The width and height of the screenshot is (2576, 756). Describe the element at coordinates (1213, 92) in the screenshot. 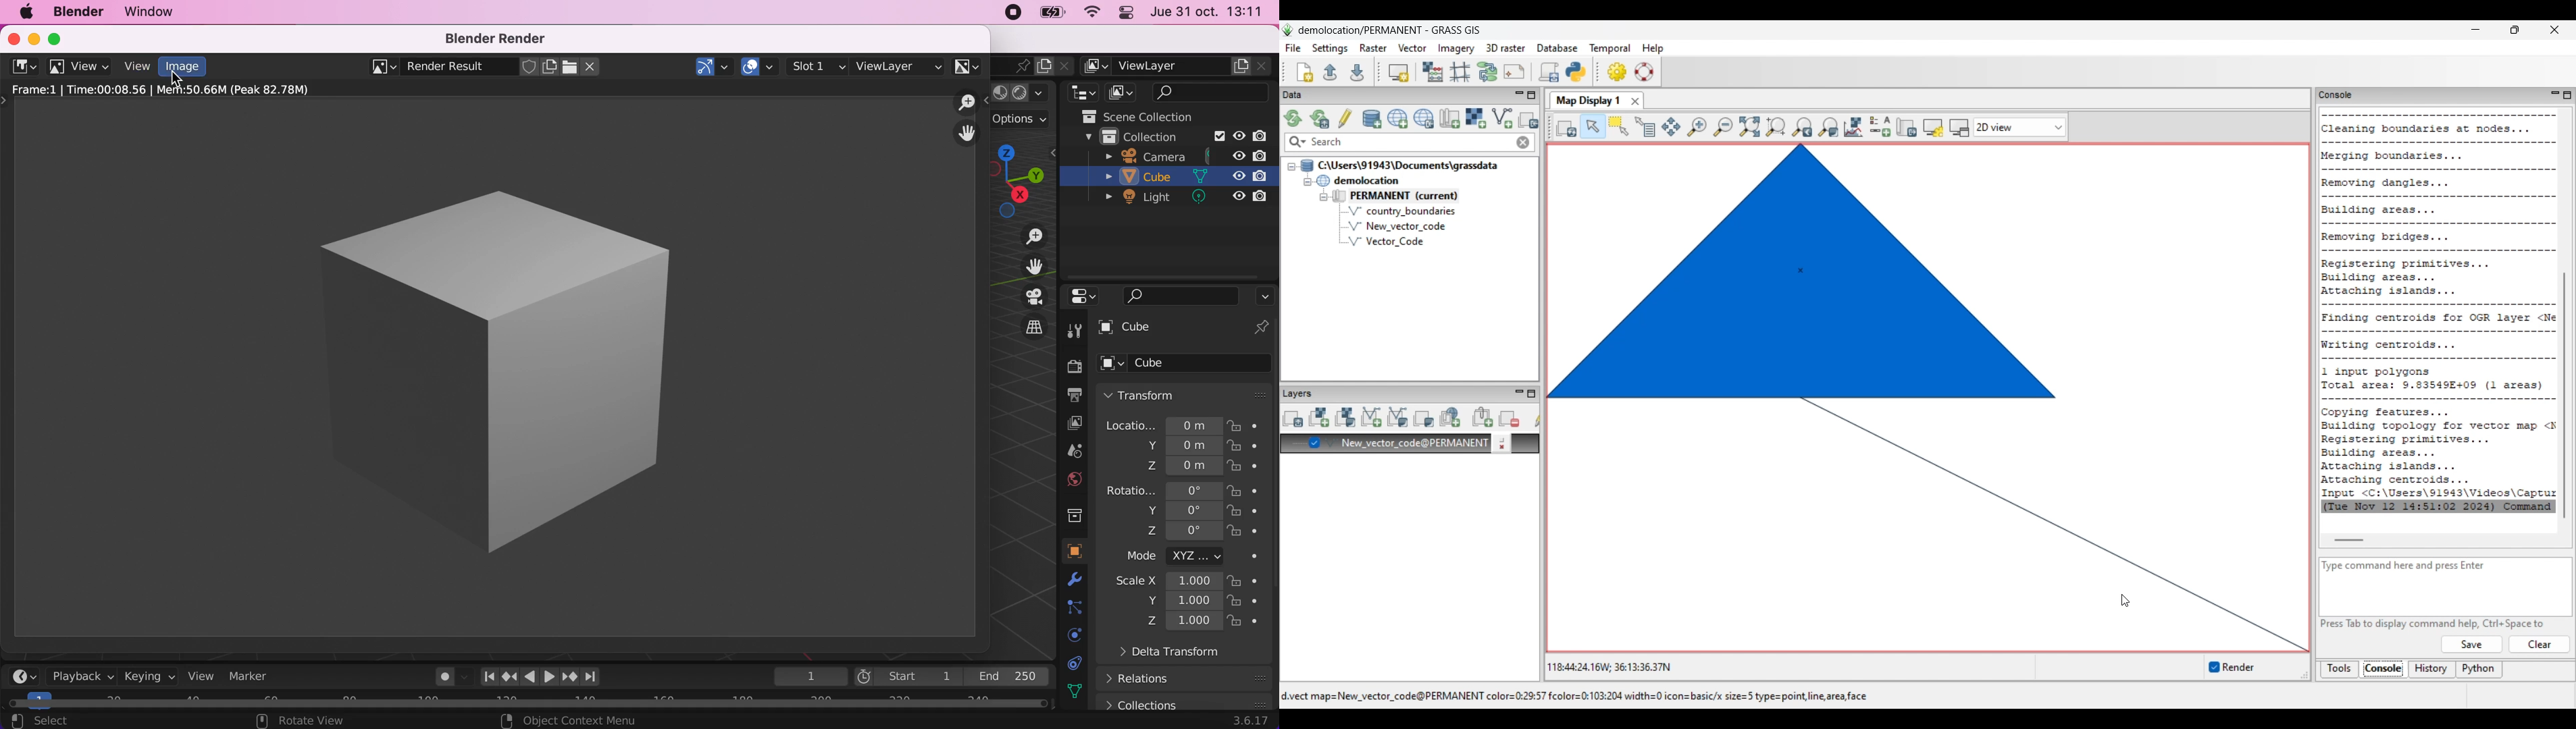

I see `search` at that location.